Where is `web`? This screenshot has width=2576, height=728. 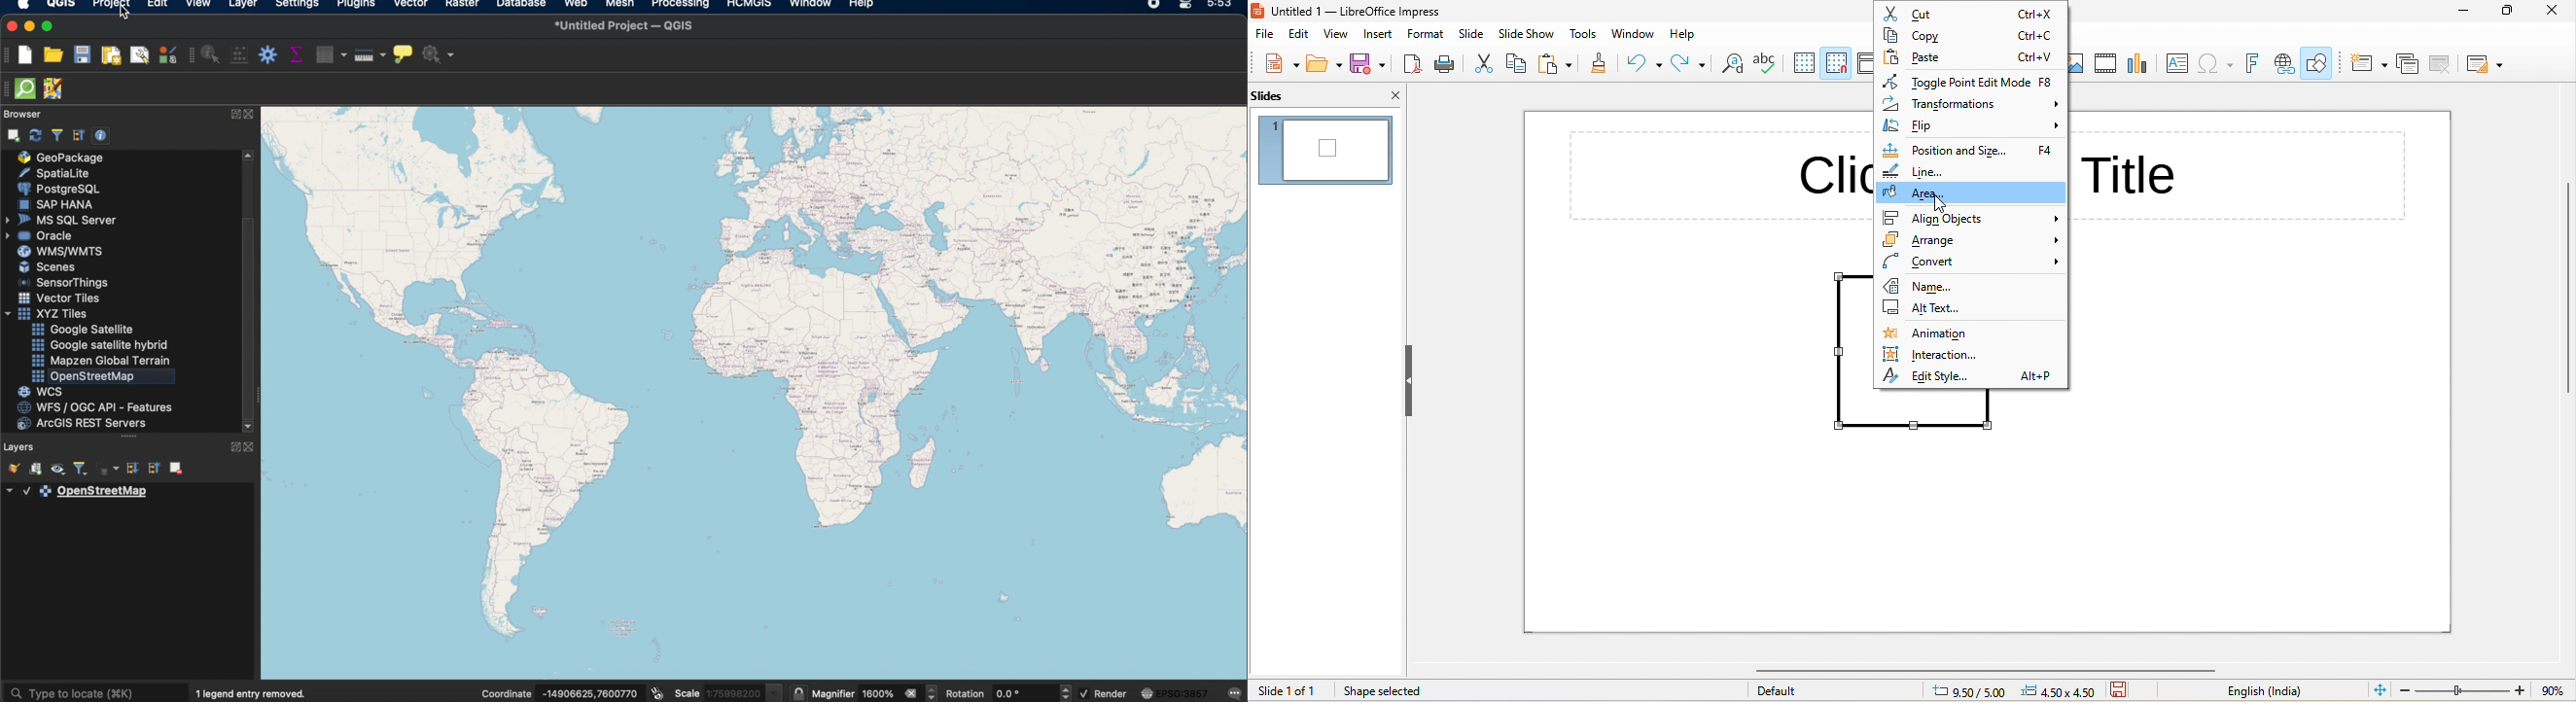
web is located at coordinates (576, 5).